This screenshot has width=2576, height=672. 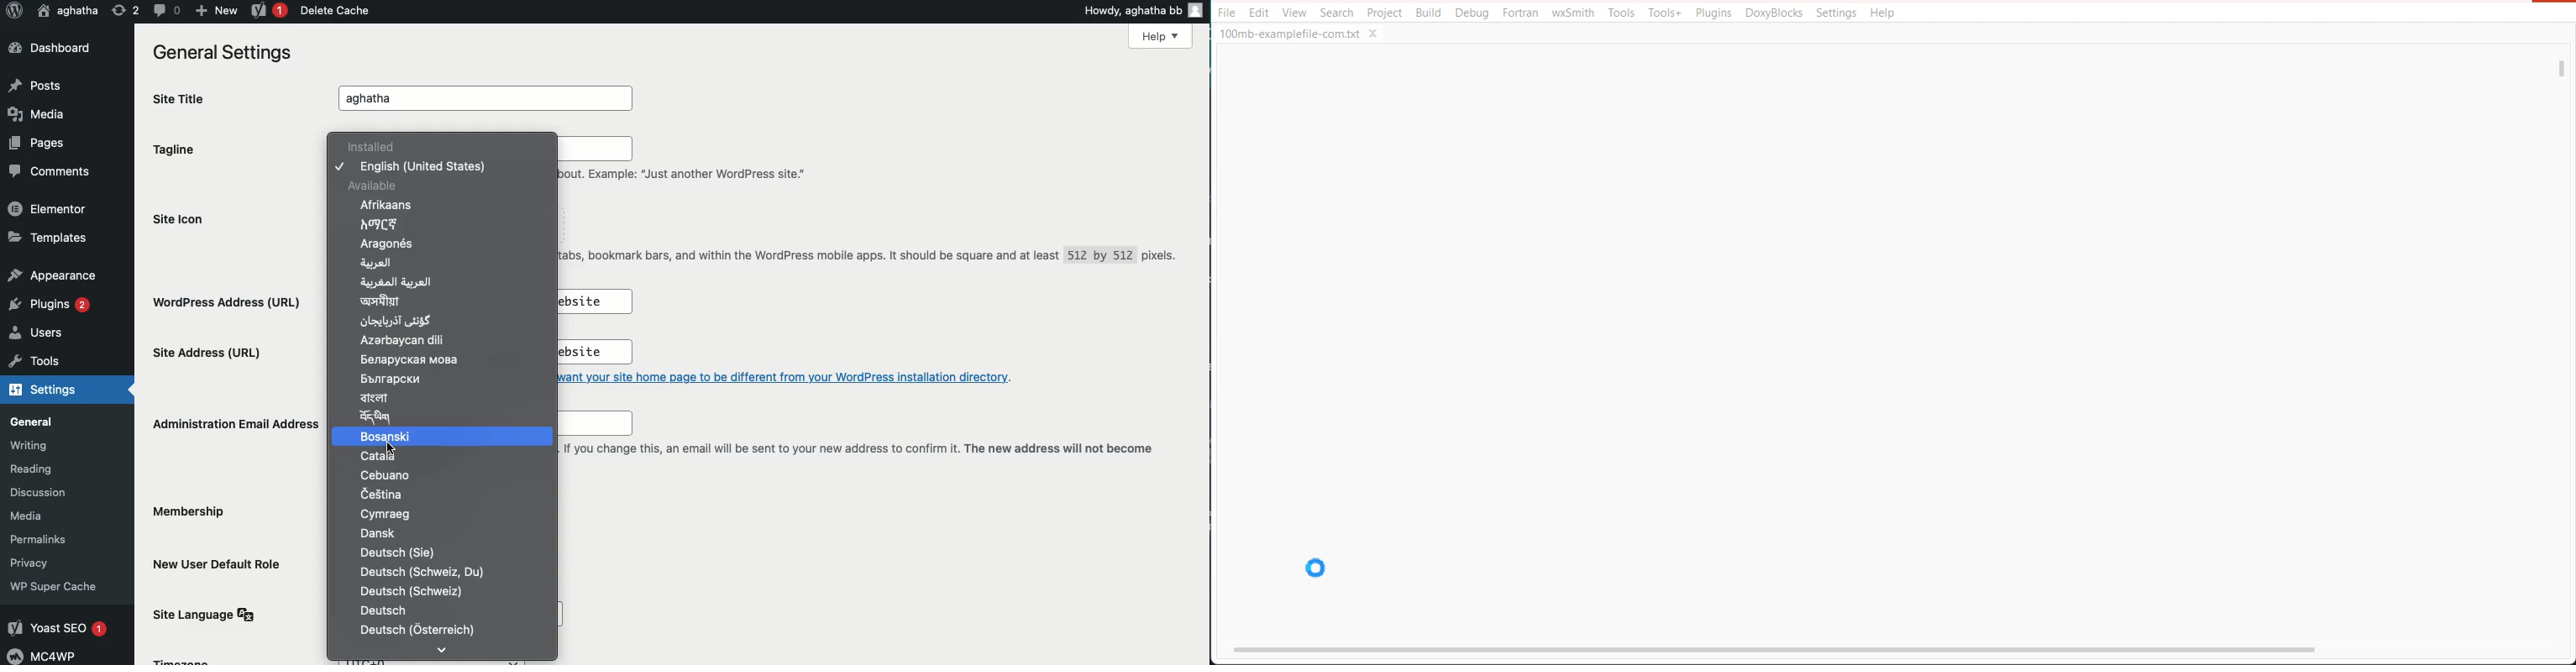 I want to click on Administration email address, so click(x=233, y=422).